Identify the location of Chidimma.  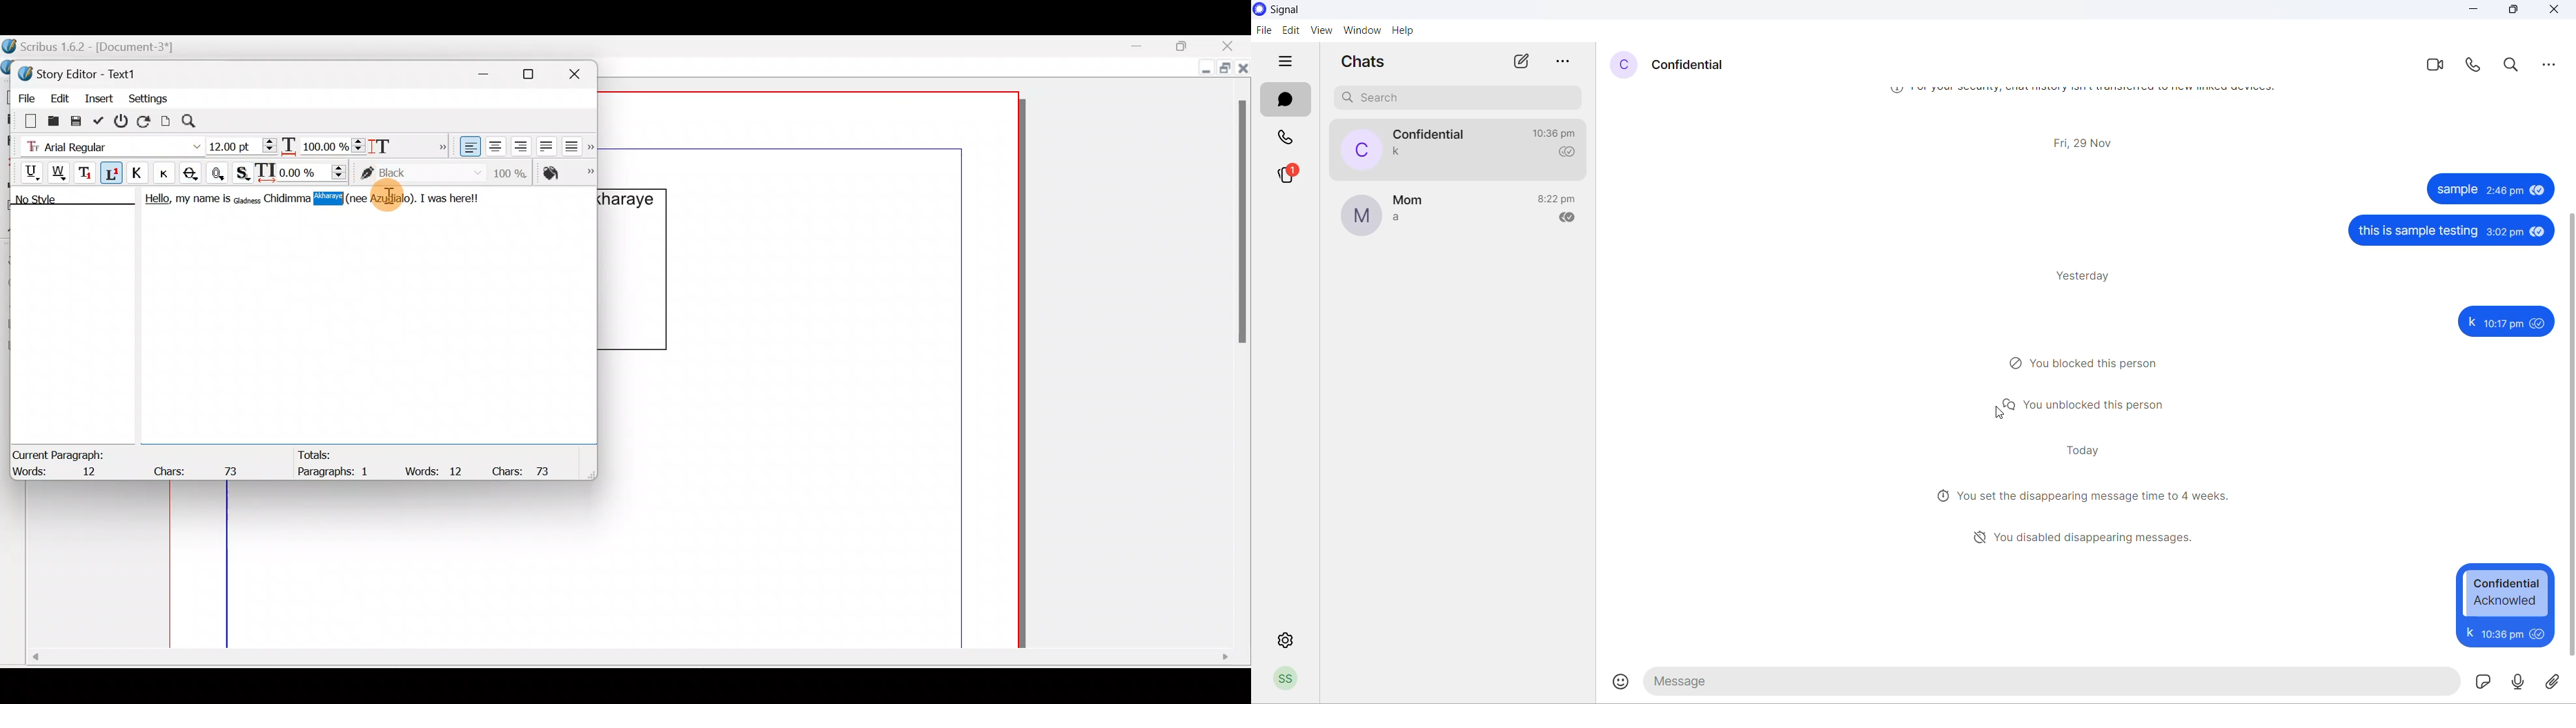
(288, 199).